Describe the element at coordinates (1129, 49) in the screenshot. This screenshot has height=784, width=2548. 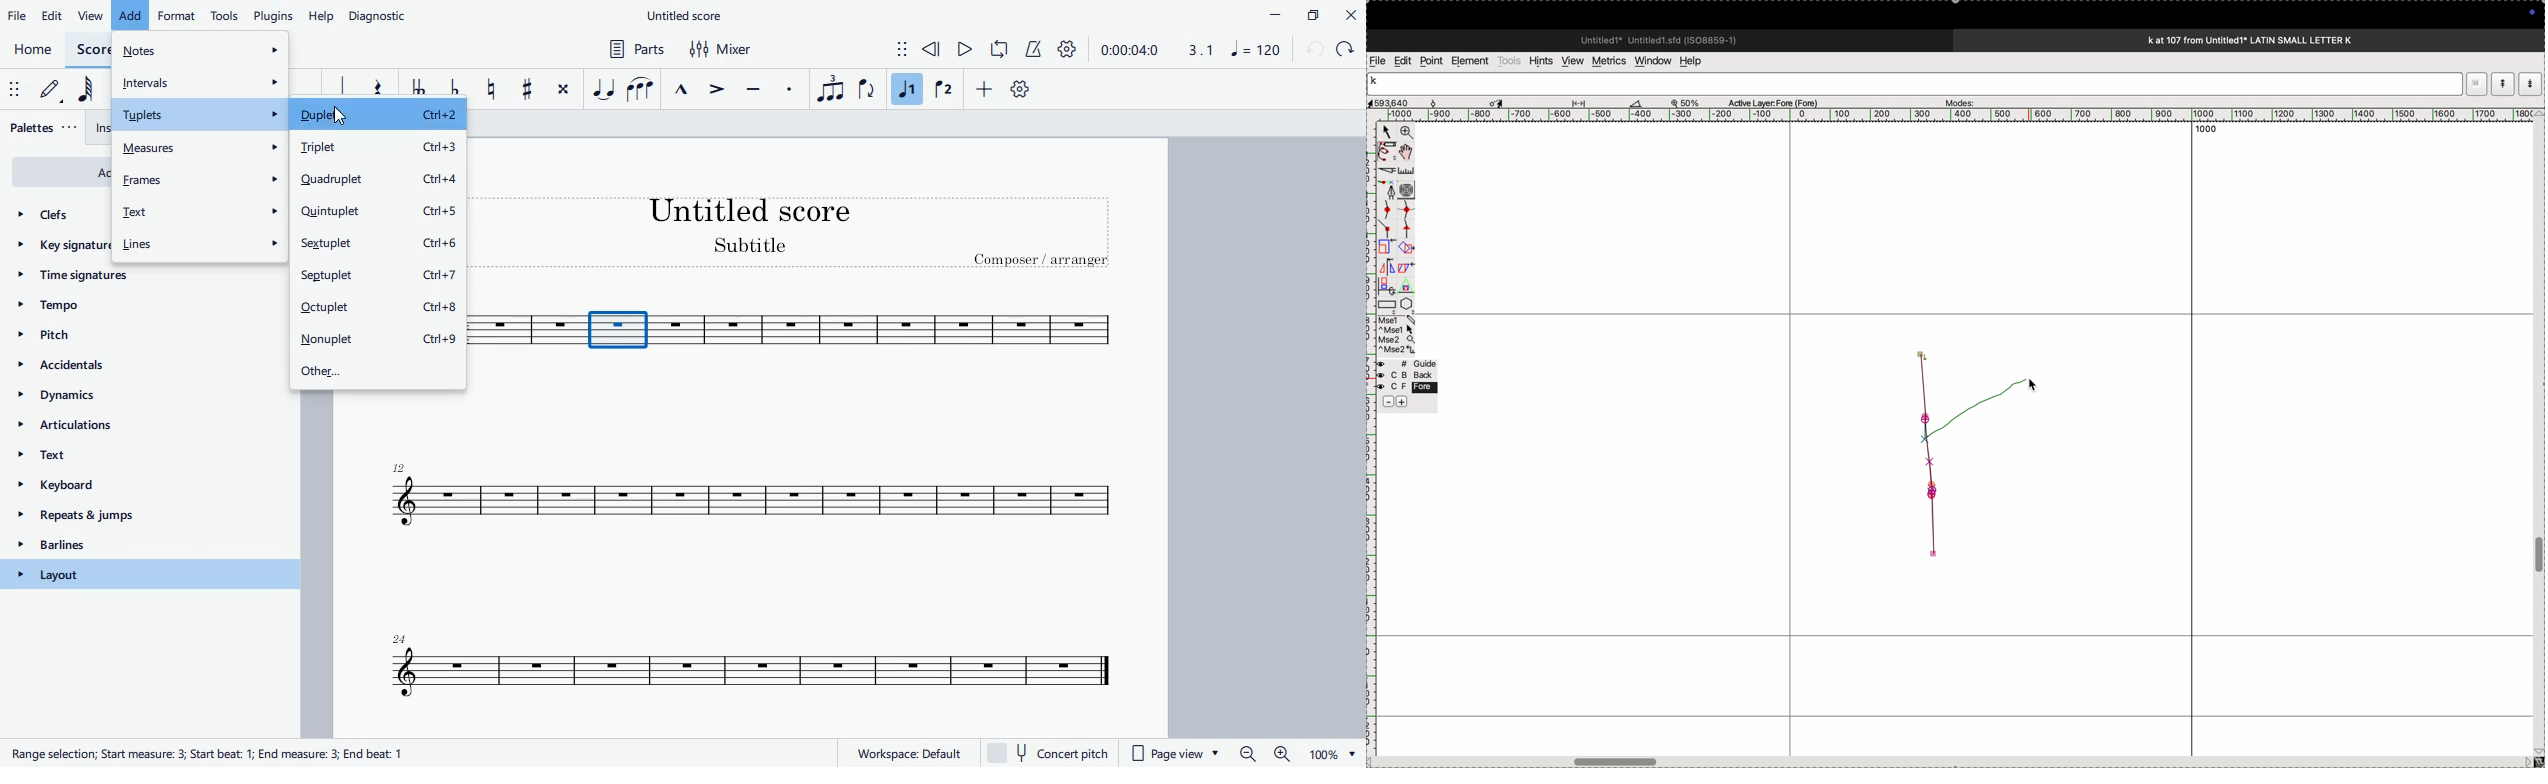
I see `time` at that location.